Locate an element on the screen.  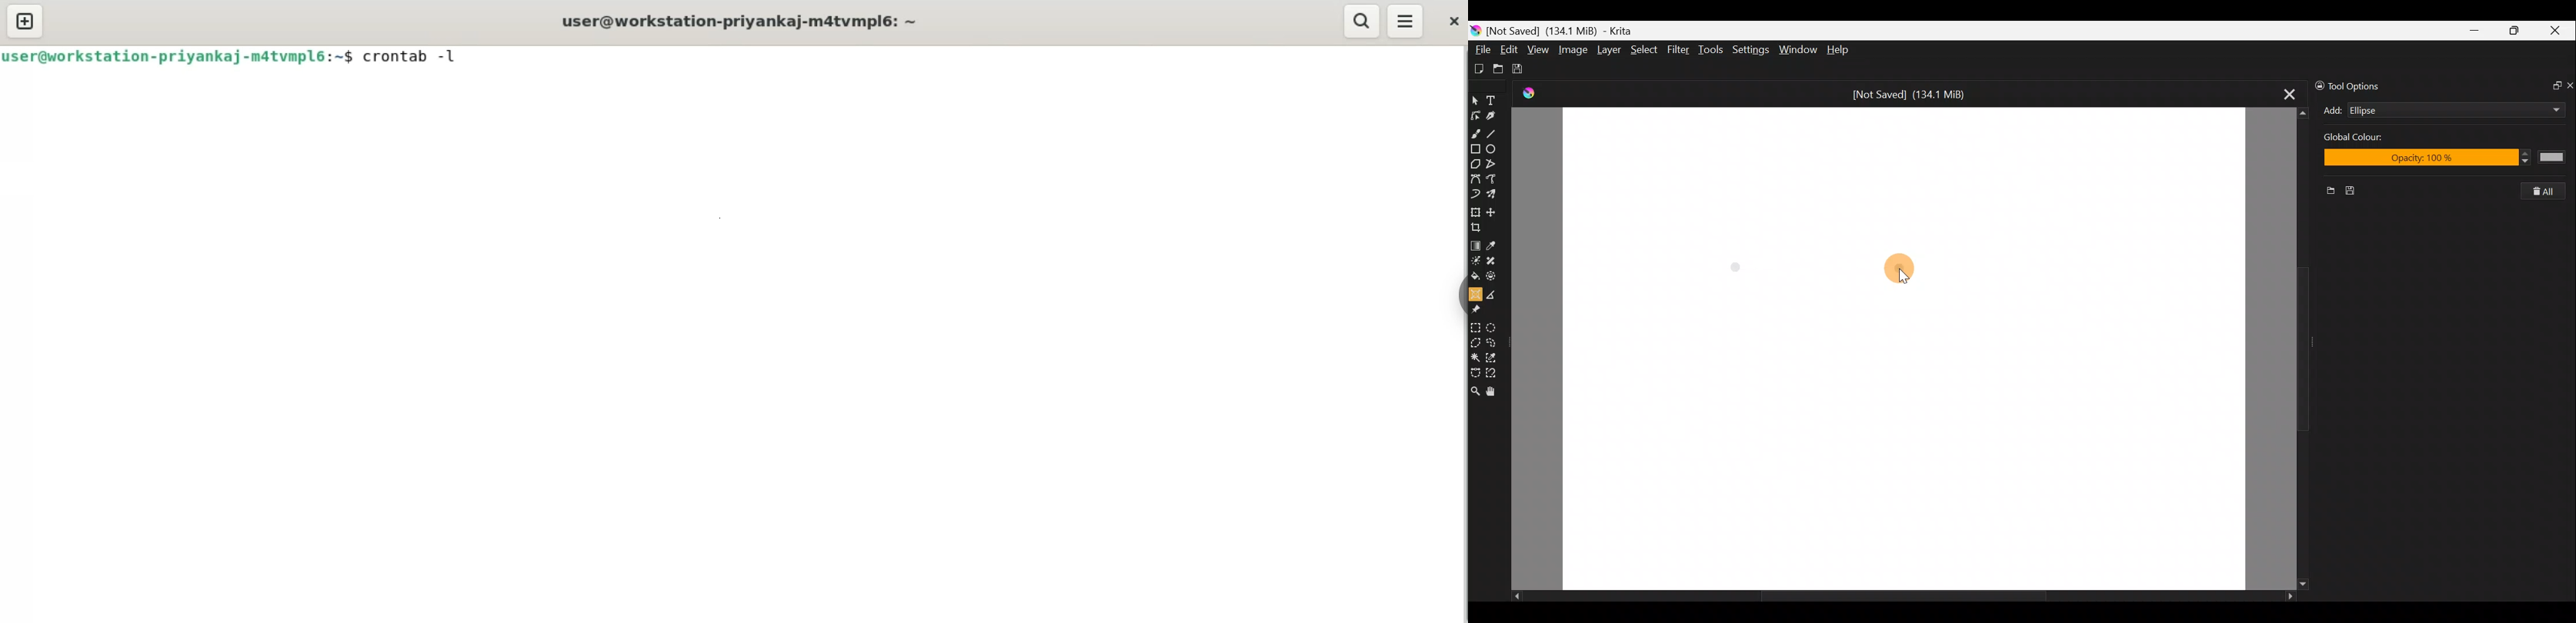
Image is located at coordinates (1574, 49).